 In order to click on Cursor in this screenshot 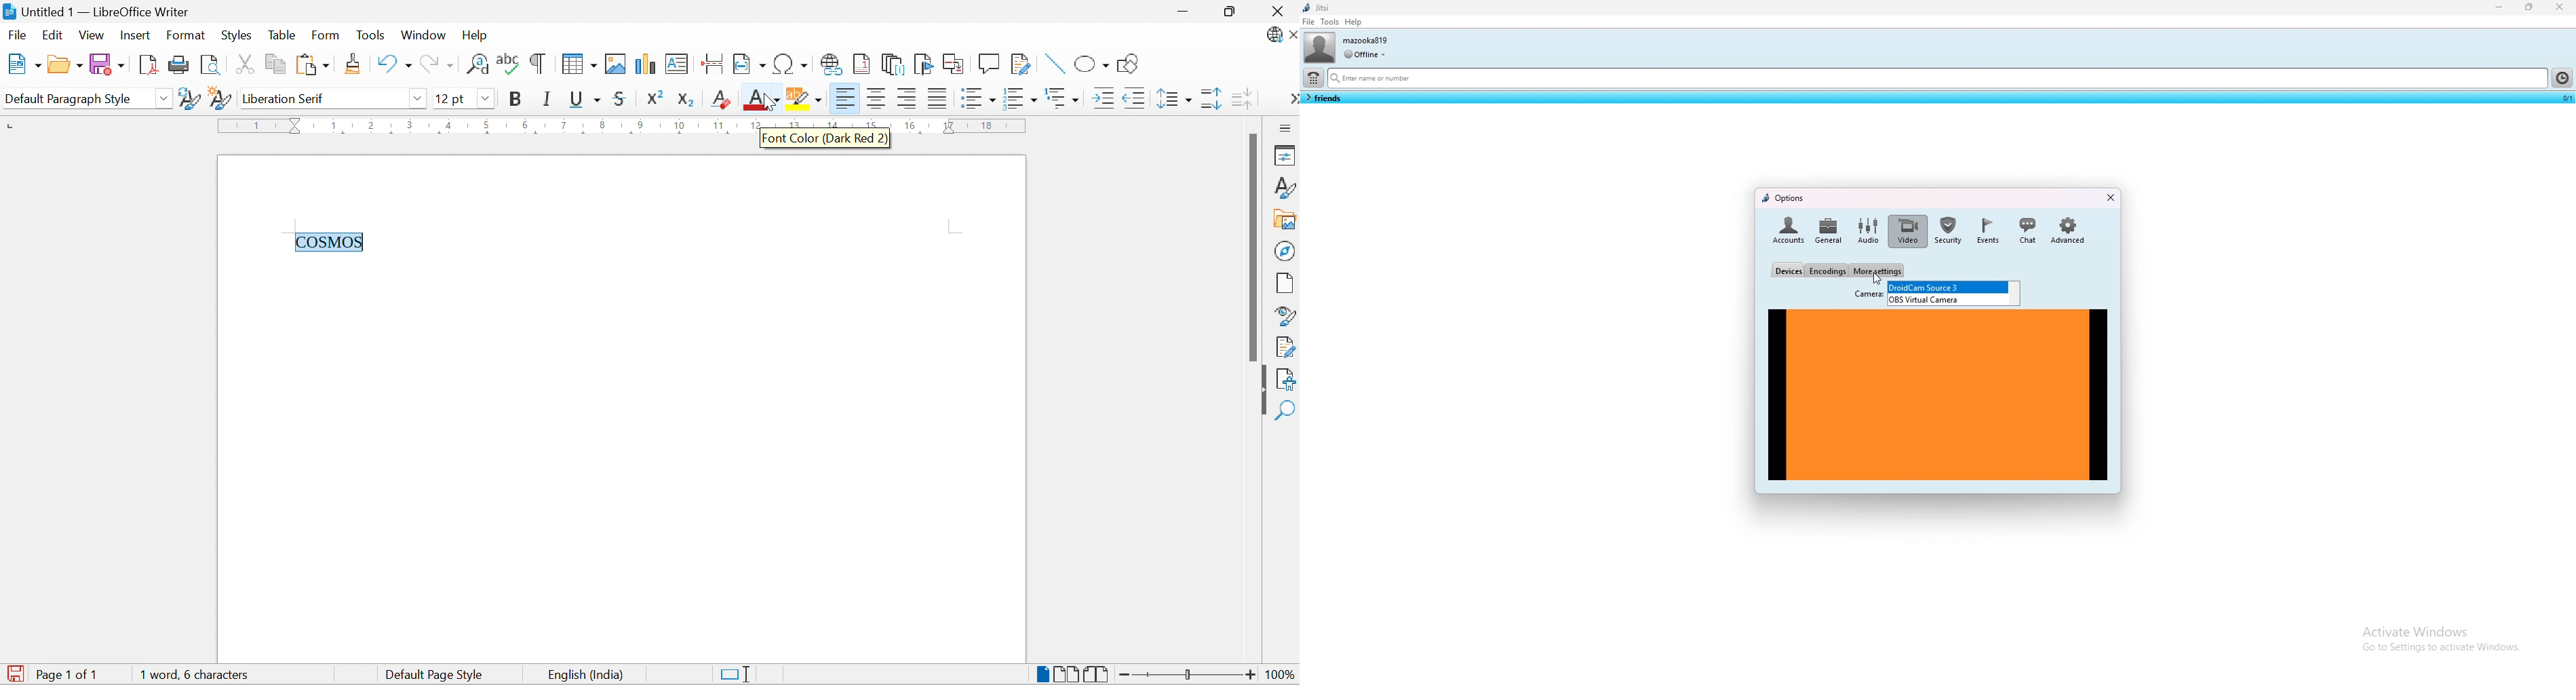, I will do `click(766, 101)`.